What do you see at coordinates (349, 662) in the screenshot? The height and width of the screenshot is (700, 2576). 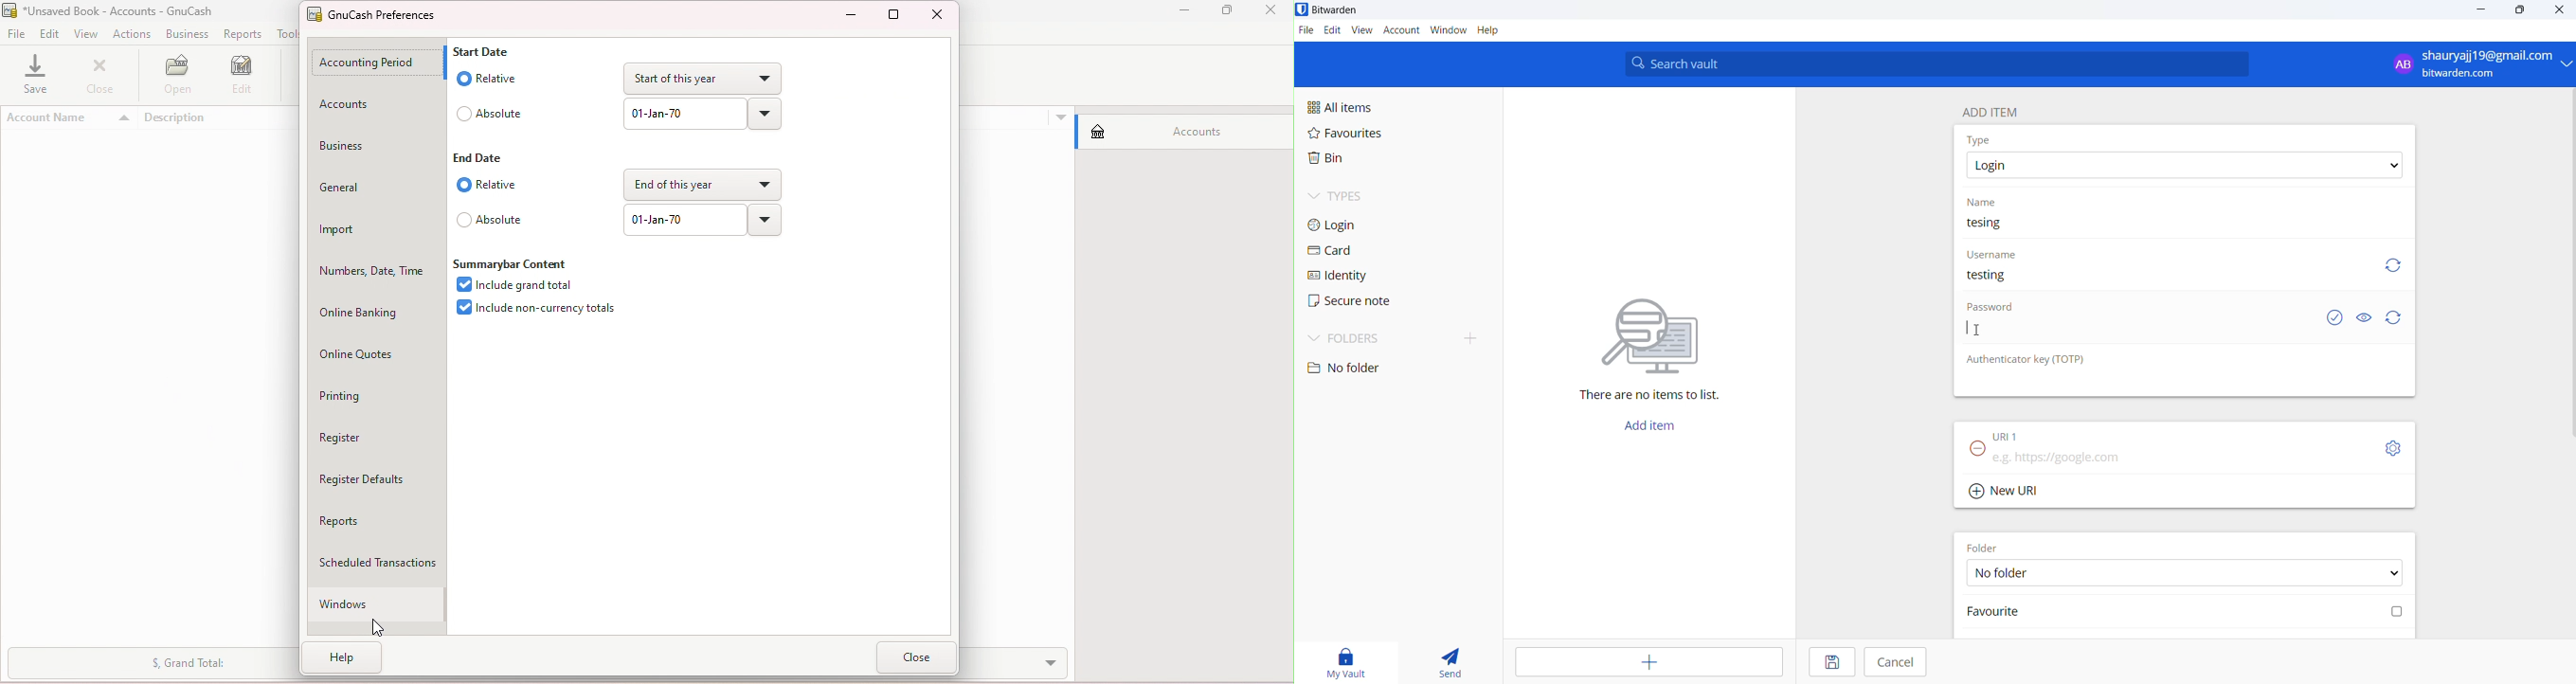 I see `Help` at bounding box center [349, 662].